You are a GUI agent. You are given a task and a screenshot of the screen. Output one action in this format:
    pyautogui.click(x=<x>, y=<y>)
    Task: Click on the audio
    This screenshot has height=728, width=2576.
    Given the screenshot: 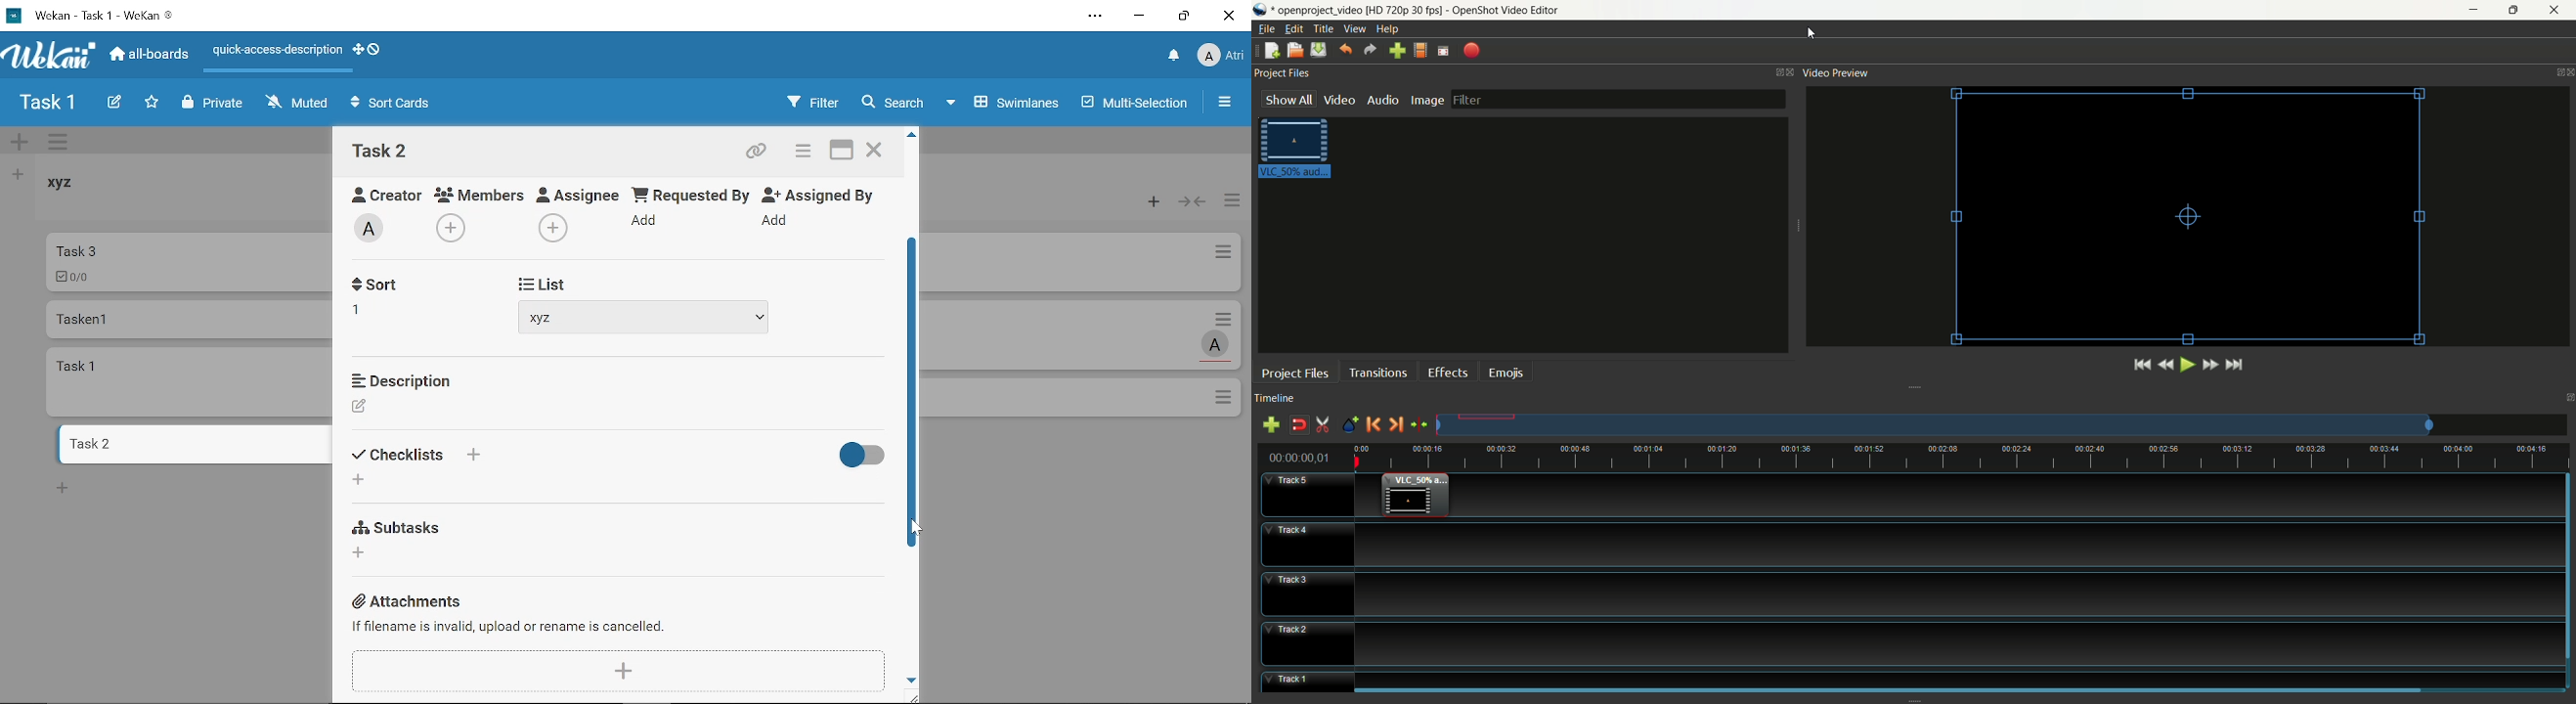 What is the action you would take?
    pyautogui.click(x=1382, y=100)
    